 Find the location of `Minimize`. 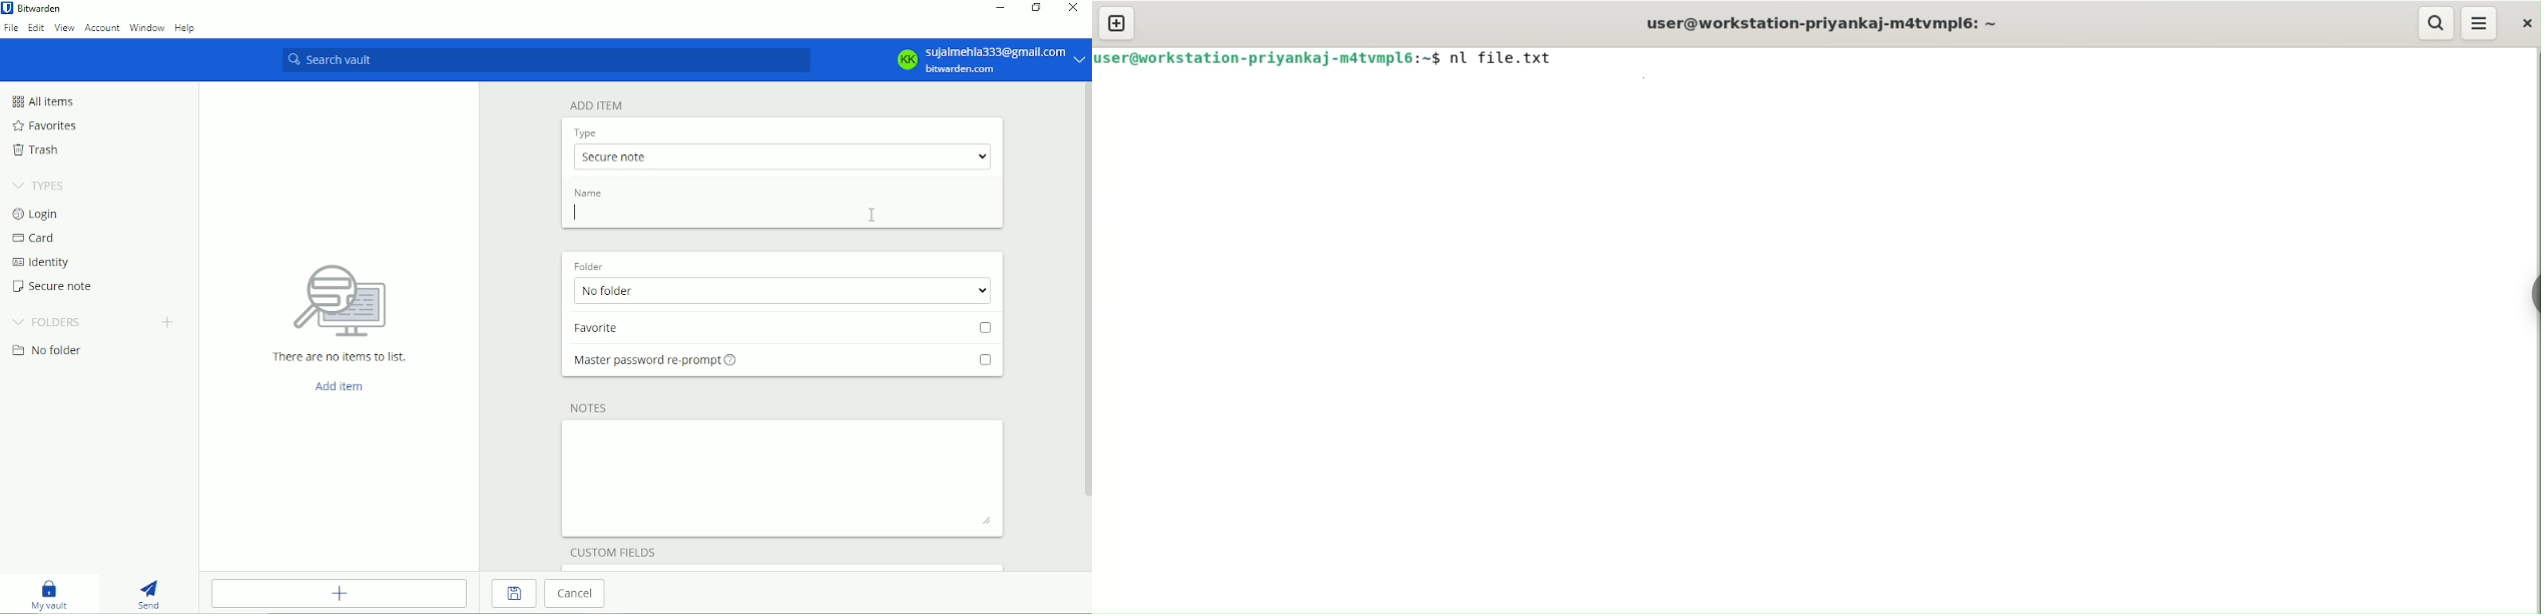

Minimize is located at coordinates (998, 9).